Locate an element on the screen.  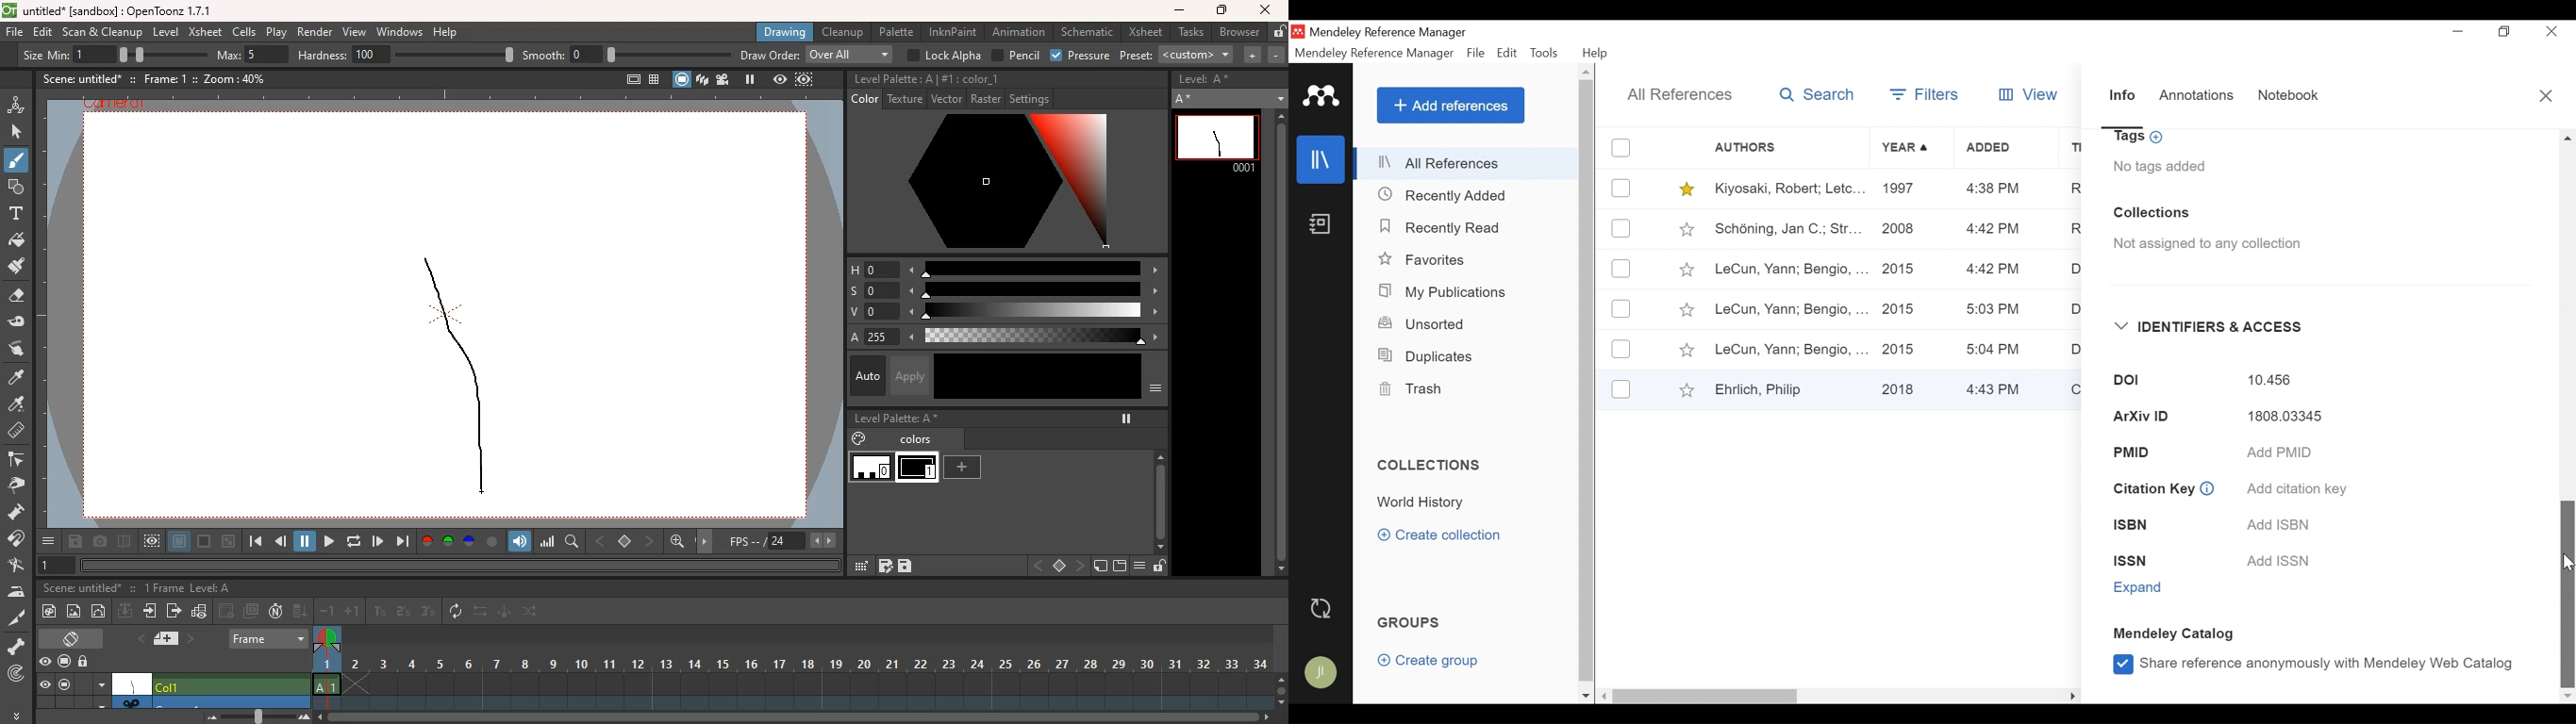
back is located at coordinates (602, 539).